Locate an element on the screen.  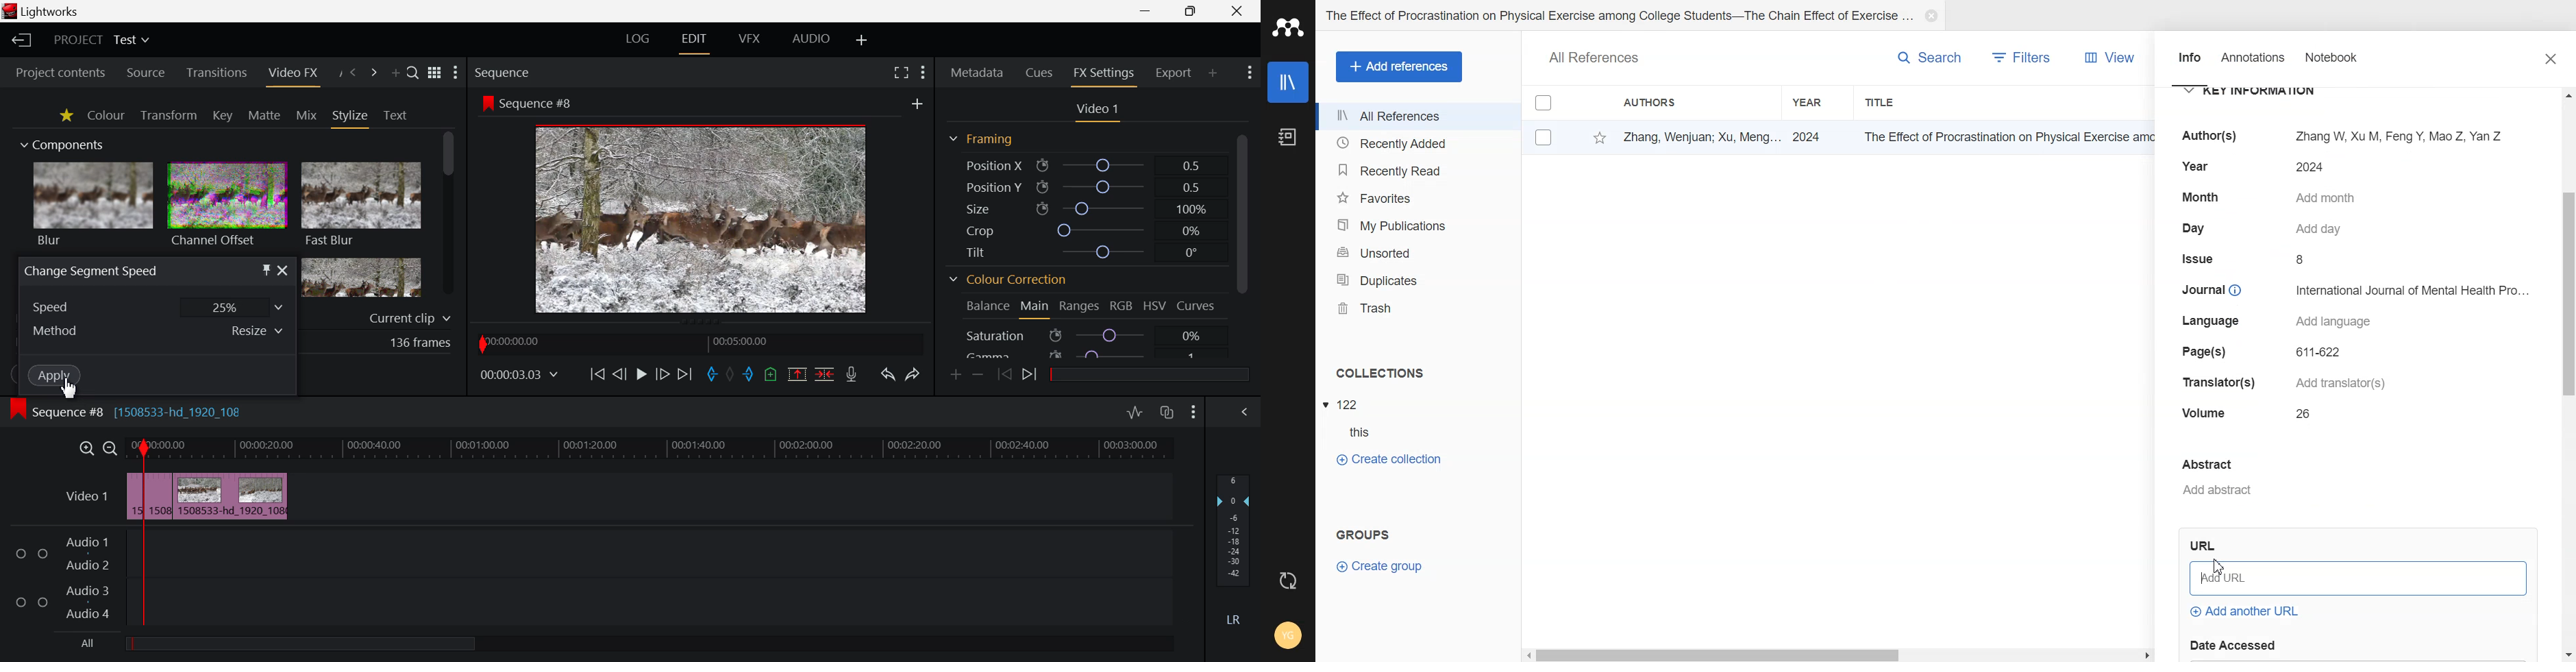
Close is located at coordinates (1932, 16).